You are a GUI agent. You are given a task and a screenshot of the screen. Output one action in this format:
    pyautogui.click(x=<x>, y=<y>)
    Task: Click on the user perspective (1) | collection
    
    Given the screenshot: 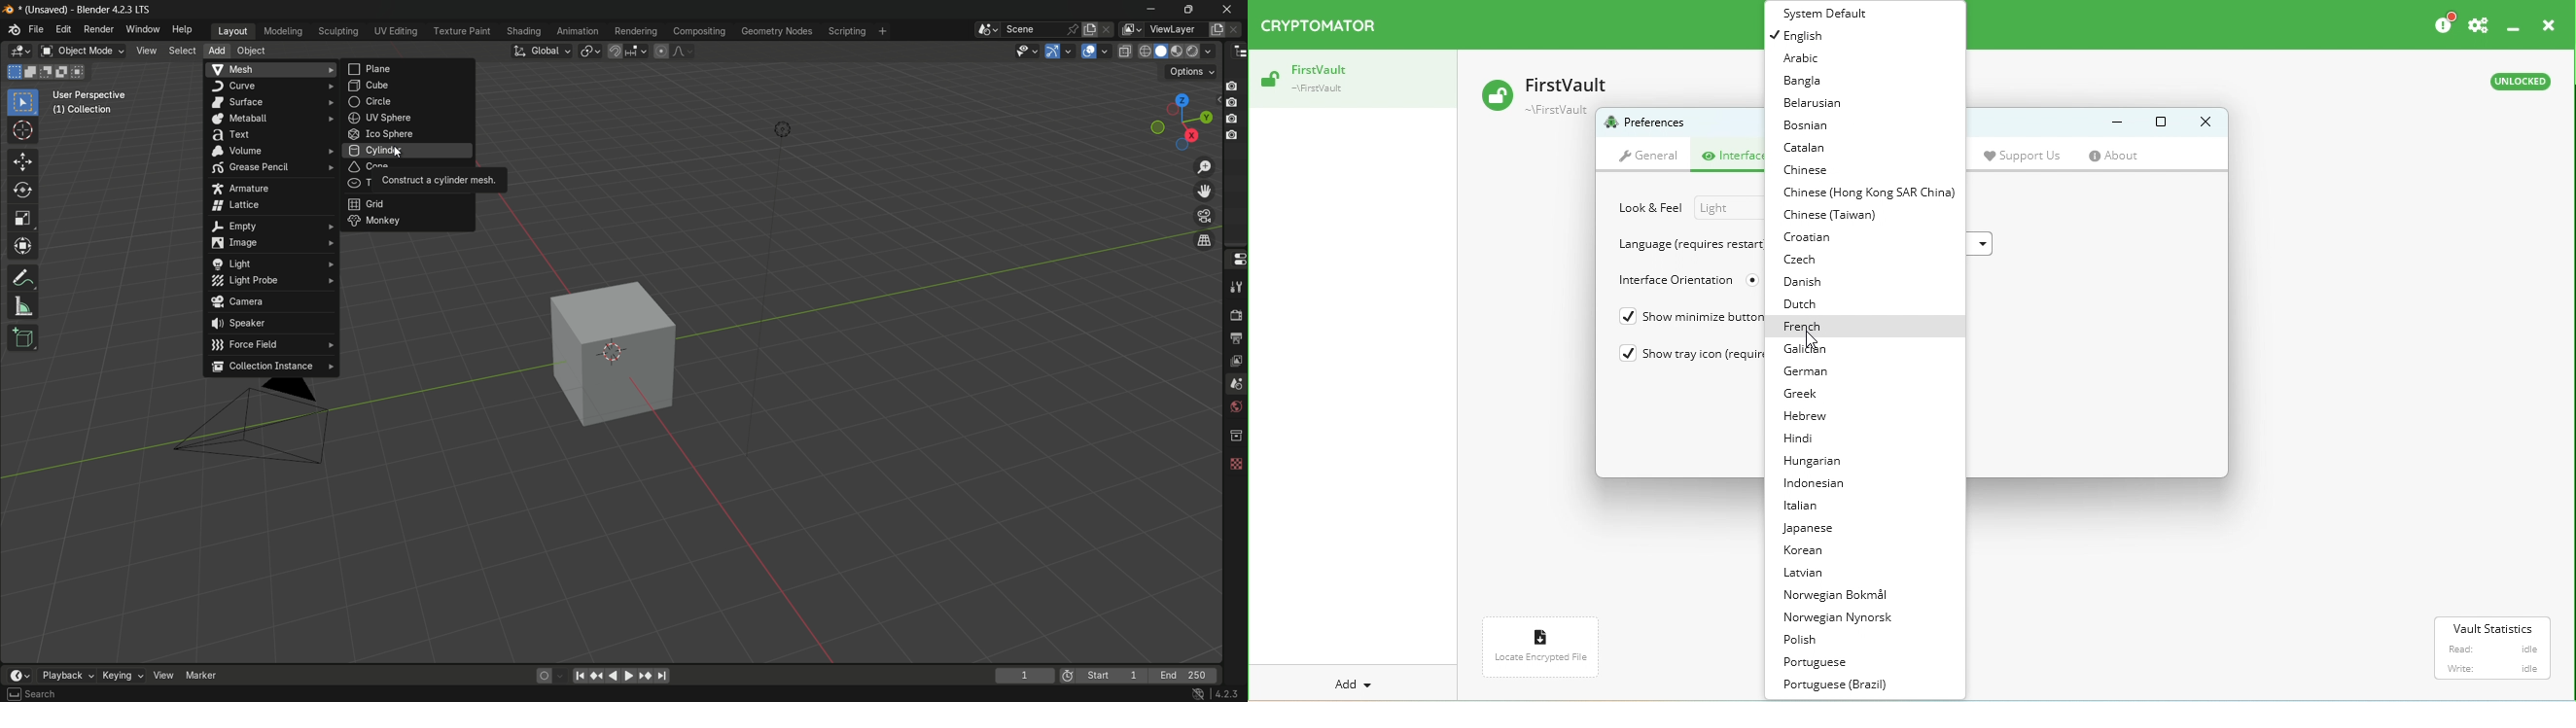 What is the action you would take?
    pyautogui.click(x=104, y=106)
    